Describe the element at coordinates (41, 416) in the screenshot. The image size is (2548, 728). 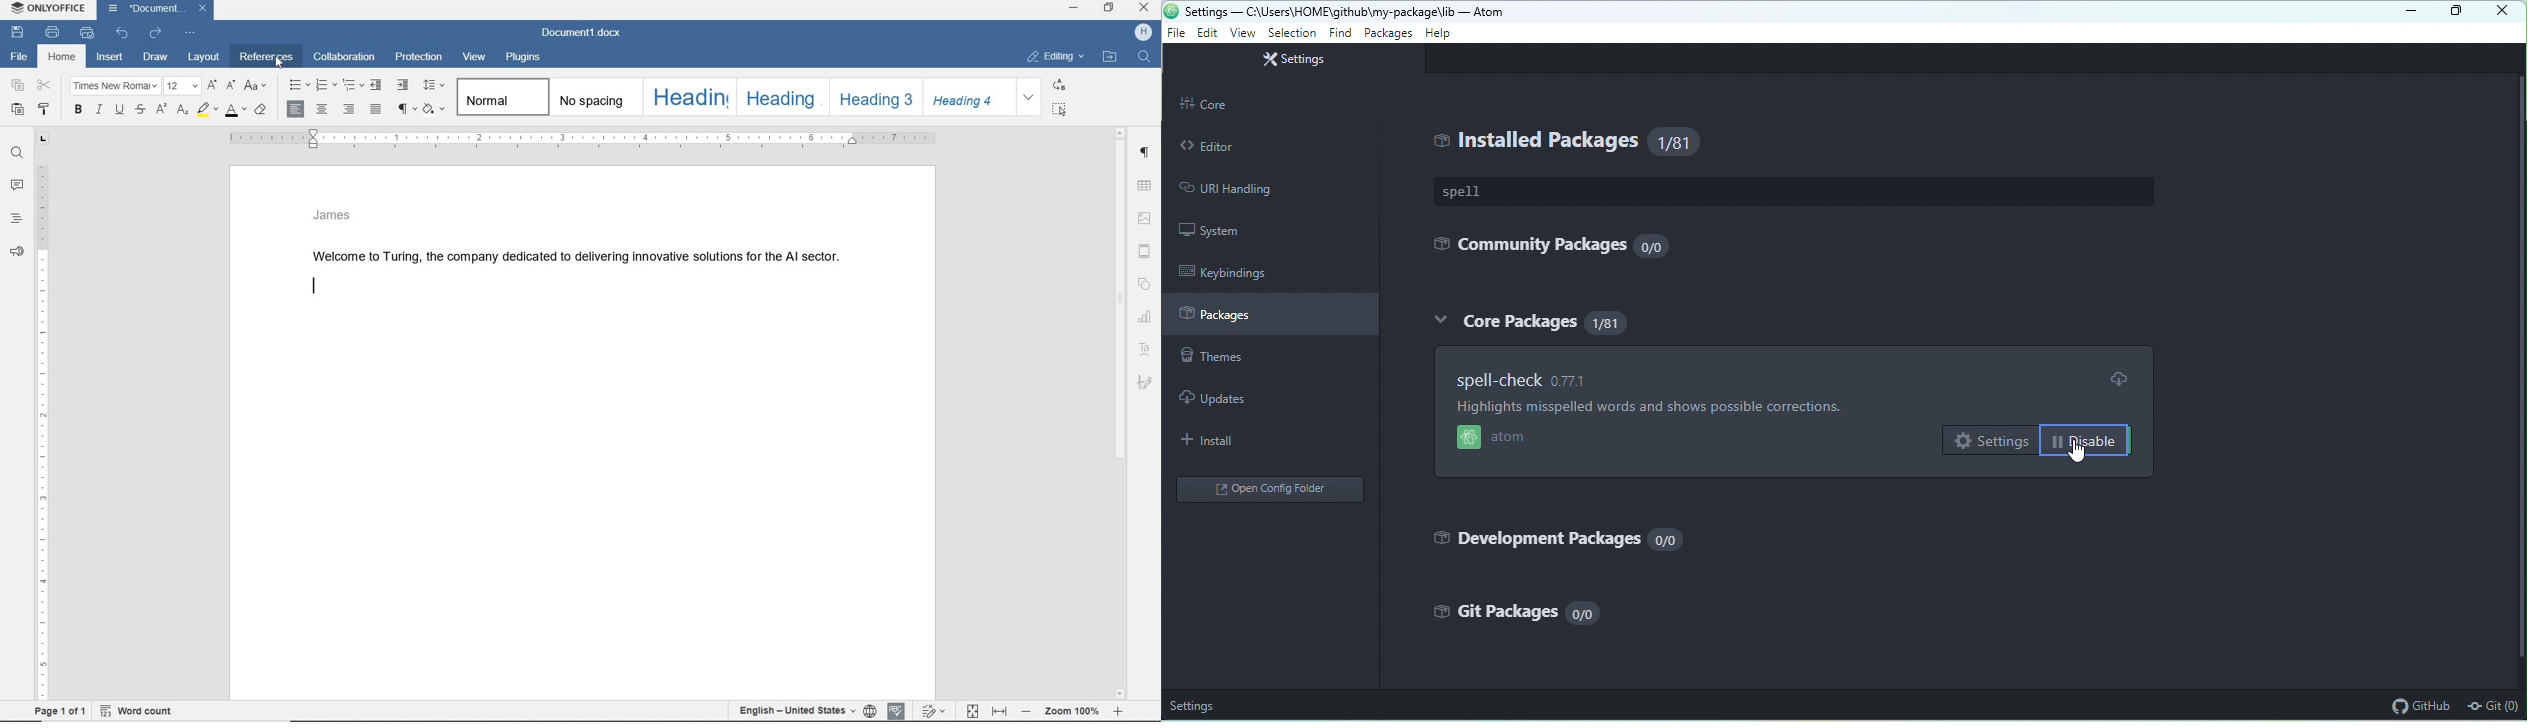
I see `ruler` at that location.